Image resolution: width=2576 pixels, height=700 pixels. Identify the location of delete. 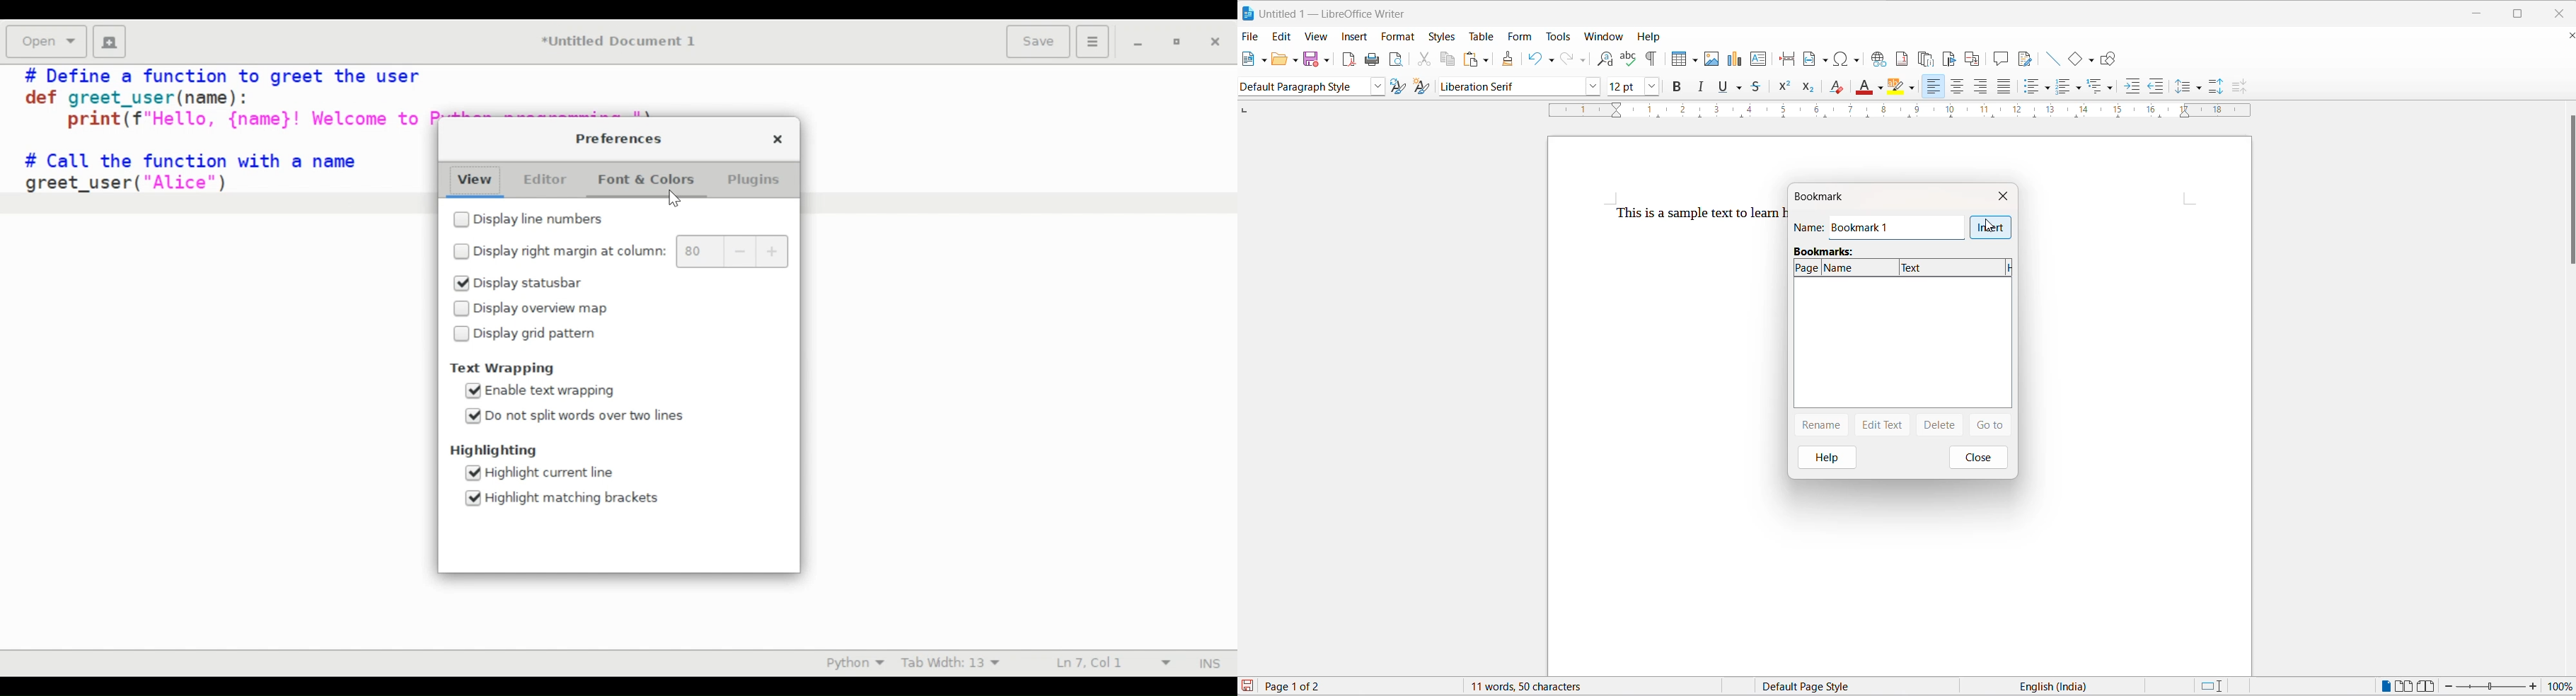
(1937, 426).